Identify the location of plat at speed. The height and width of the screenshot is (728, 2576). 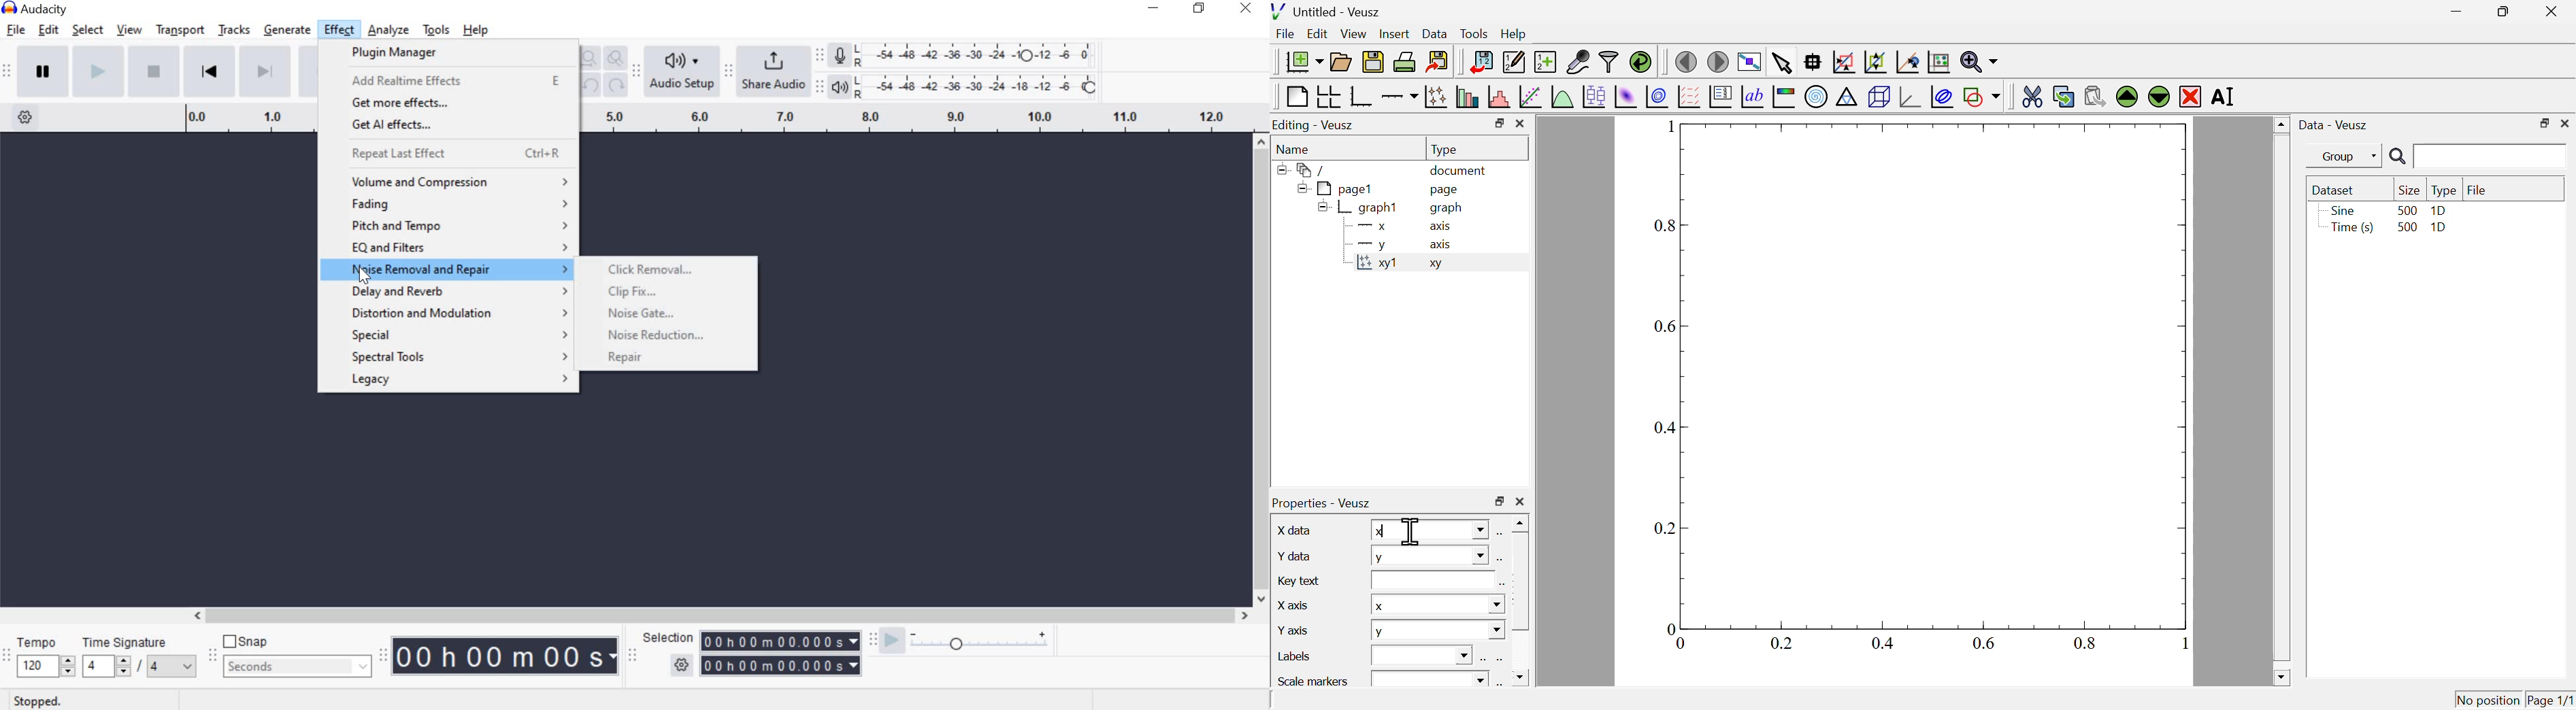
(983, 645).